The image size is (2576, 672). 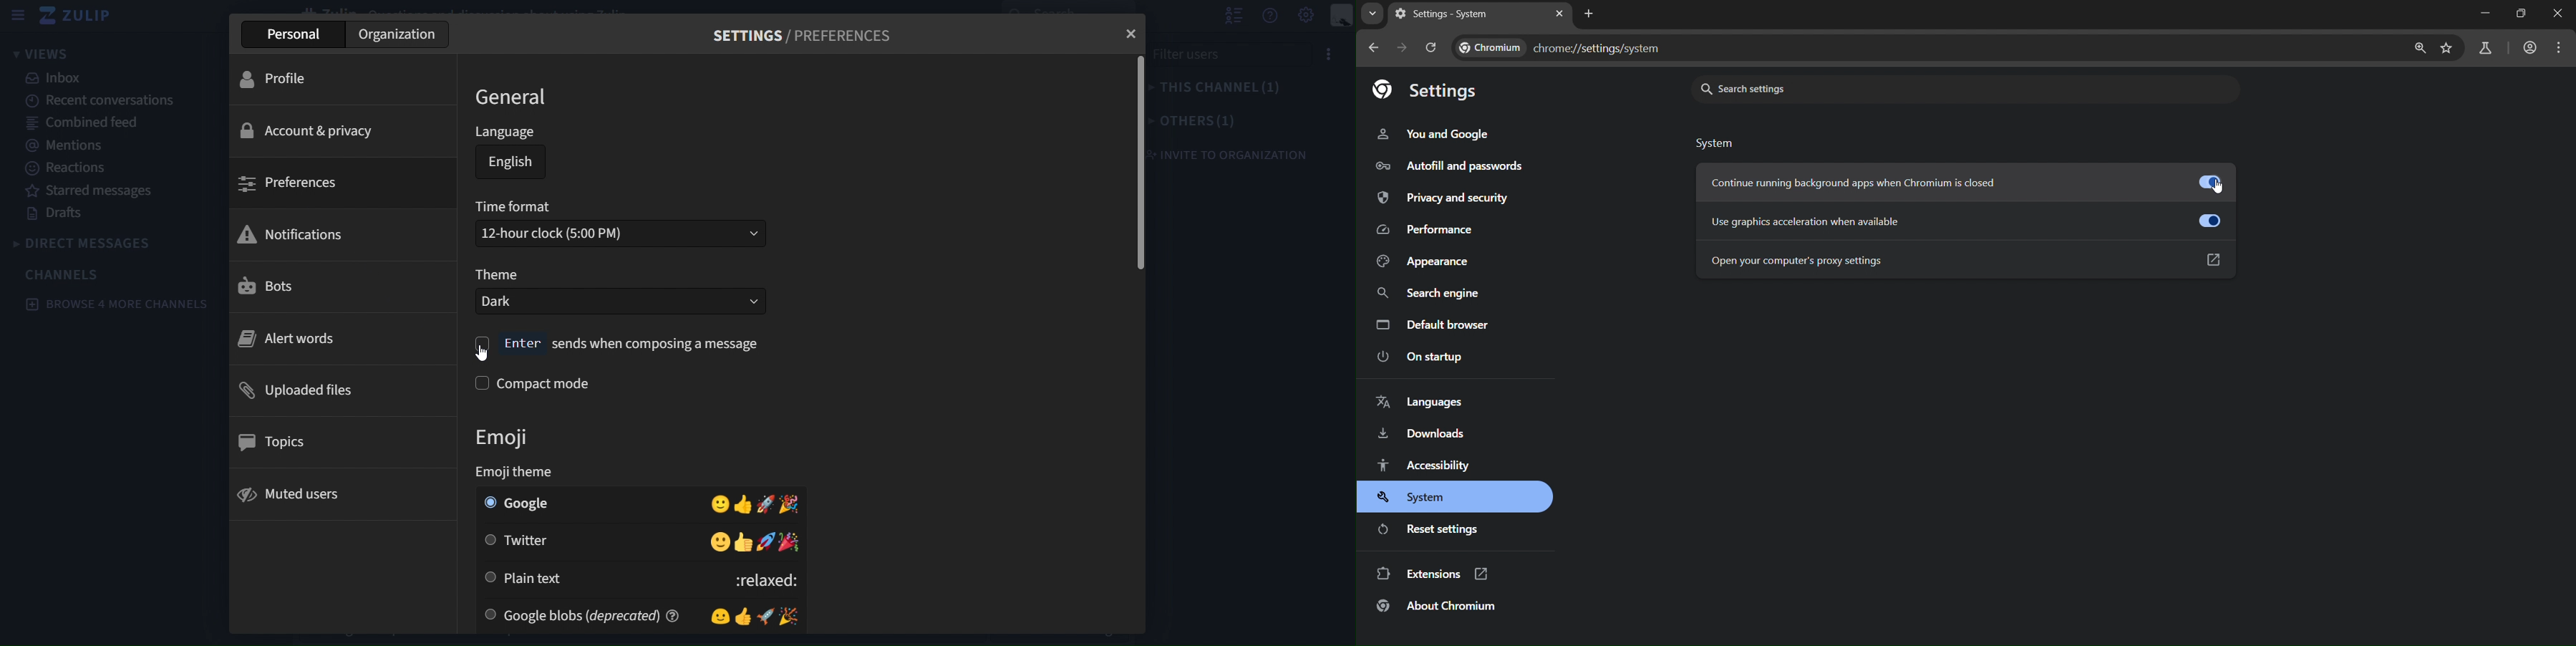 I want to click on theme, so click(x=500, y=276).